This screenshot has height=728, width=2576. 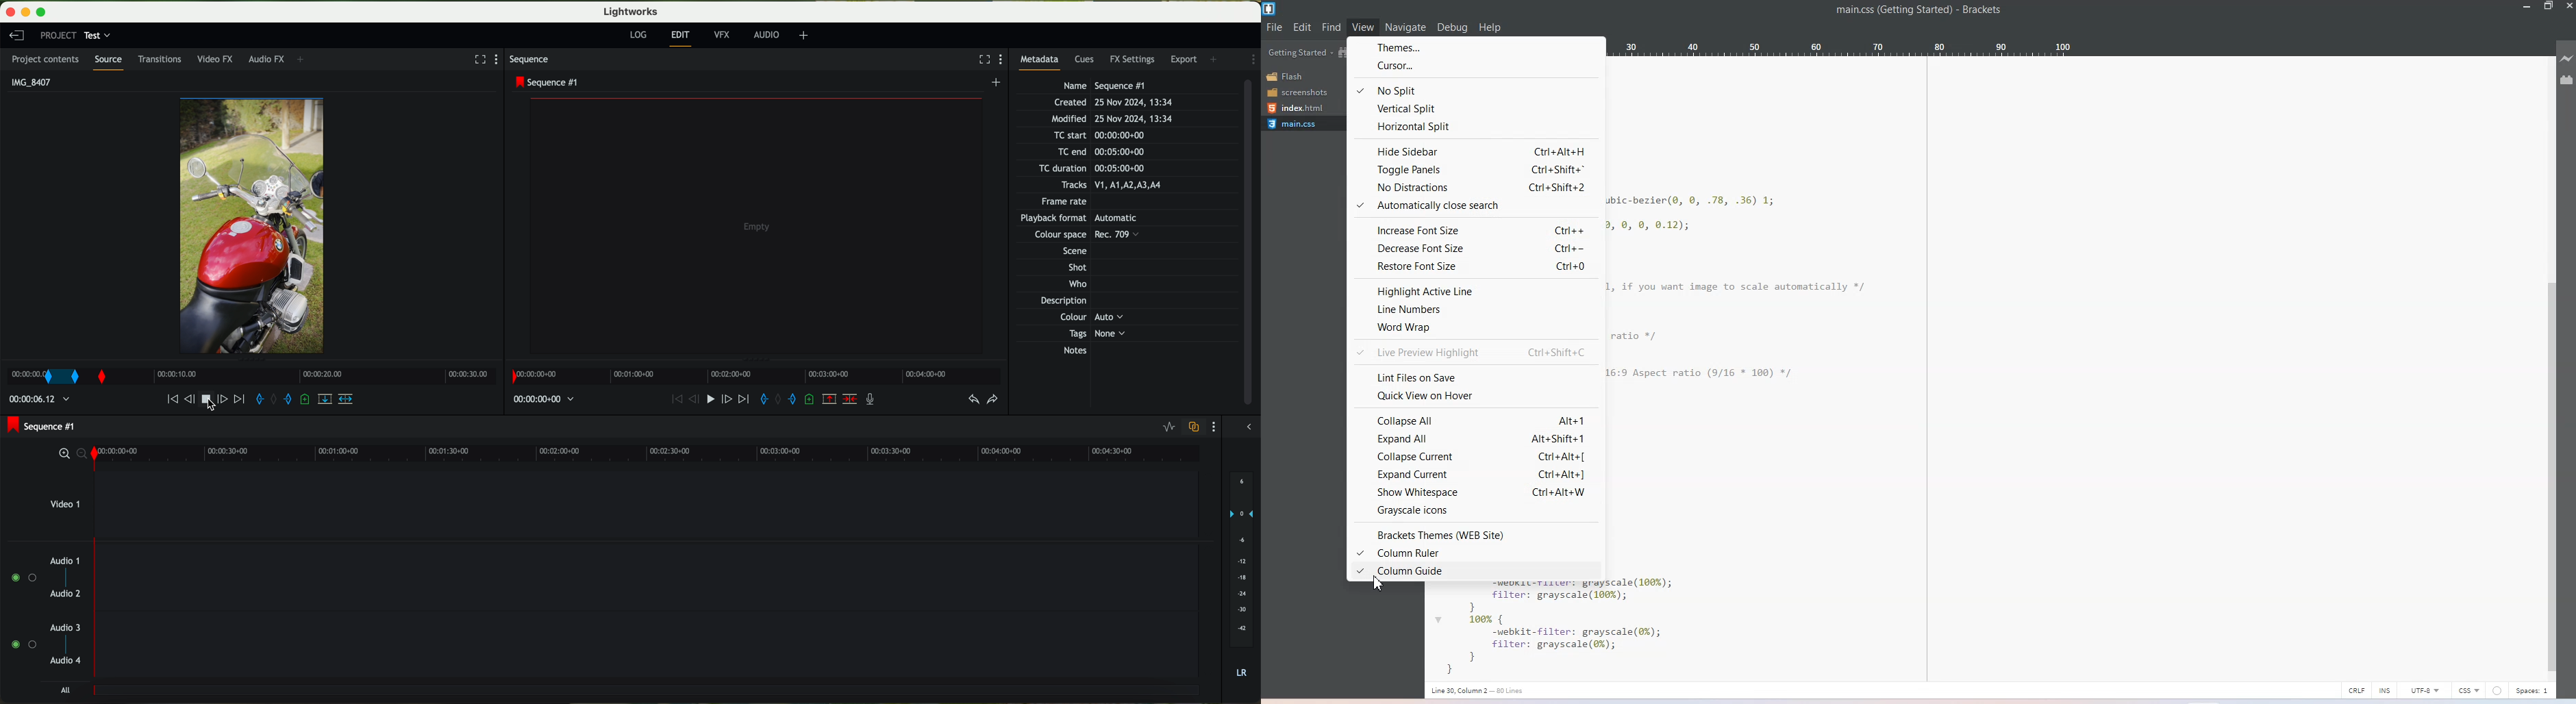 I want to click on minimize, so click(x=23, y=11).